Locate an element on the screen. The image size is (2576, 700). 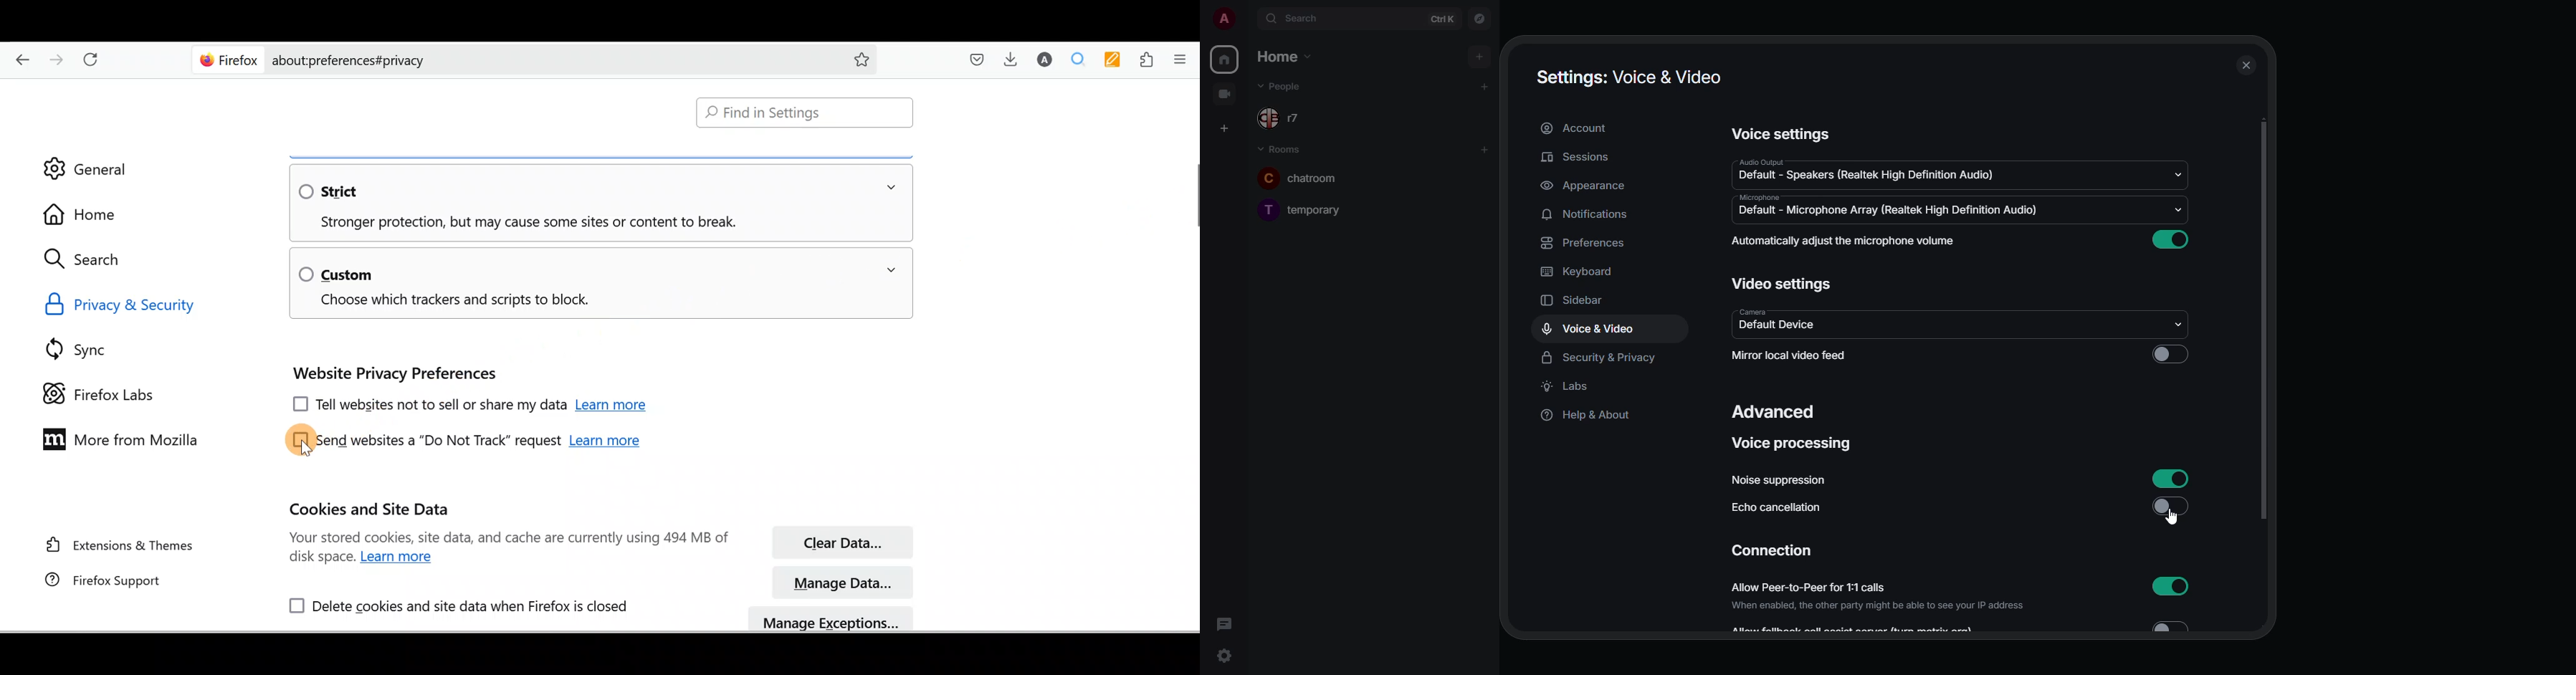
temporary is located at coordinates (1305, 208).